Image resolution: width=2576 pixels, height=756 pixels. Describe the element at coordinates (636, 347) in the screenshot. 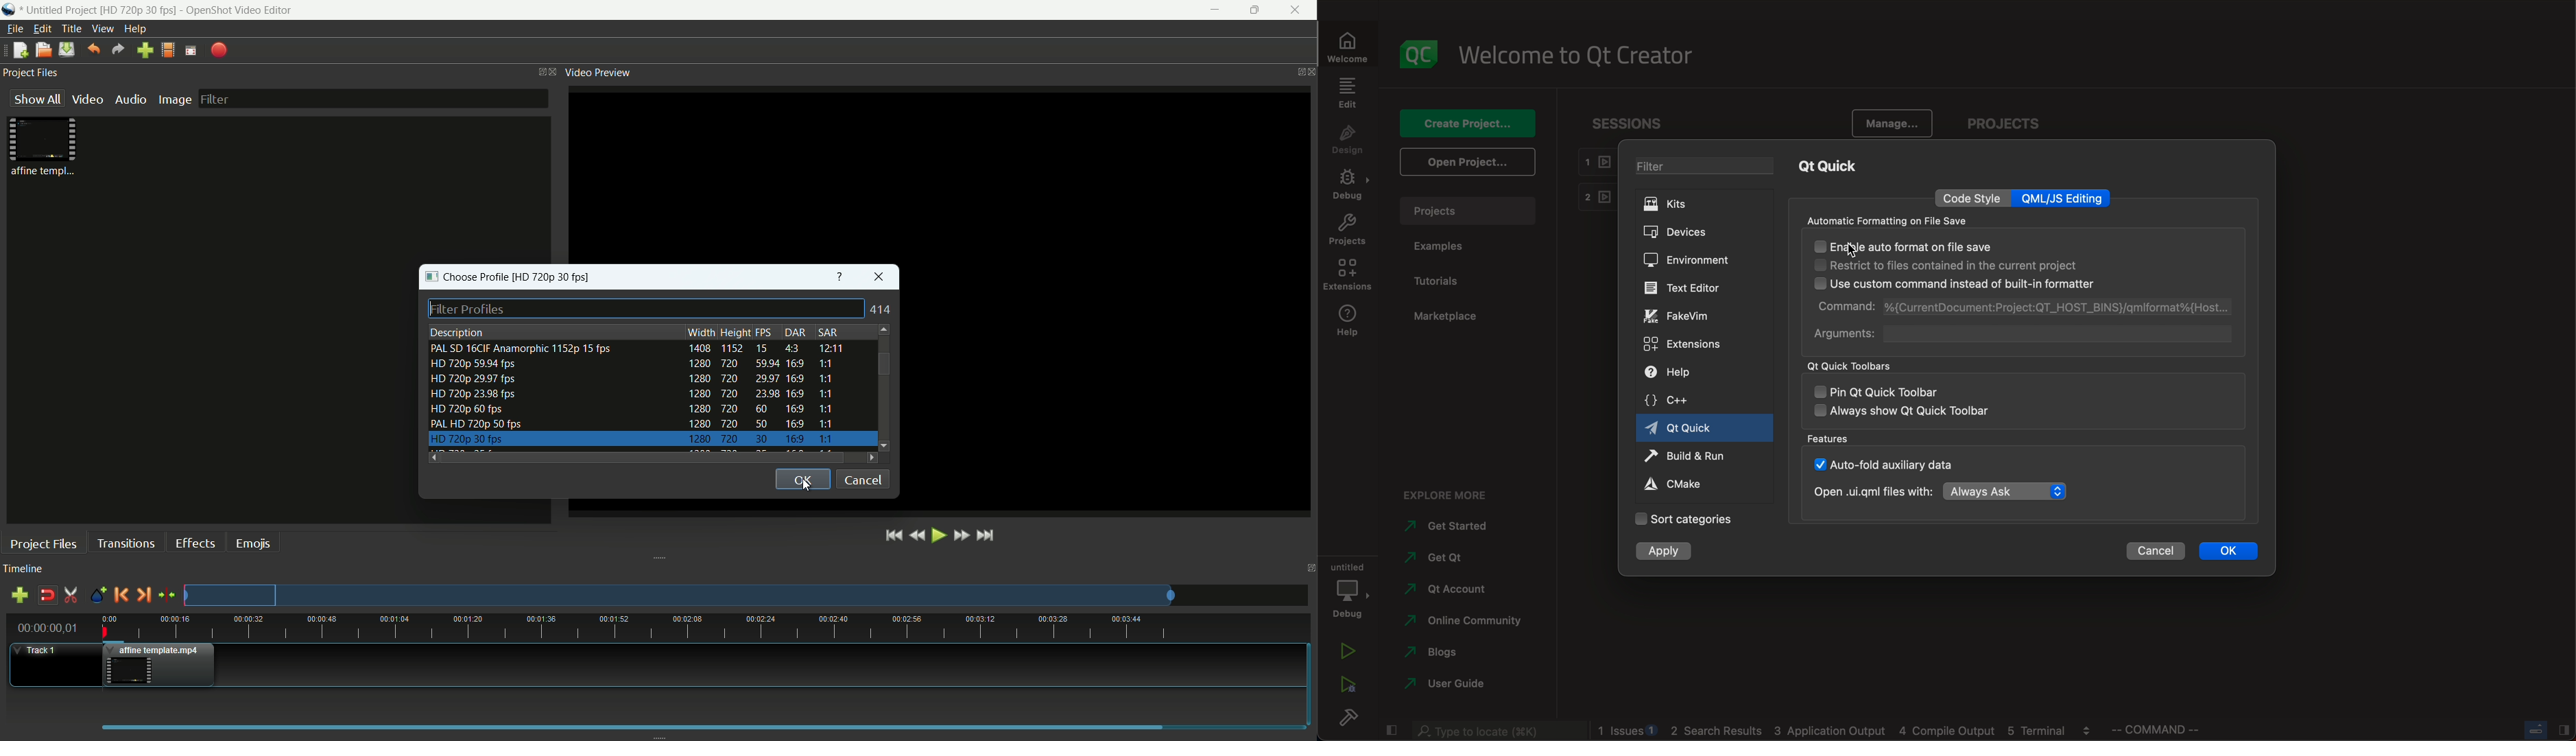

I see `profile-1` at that location.